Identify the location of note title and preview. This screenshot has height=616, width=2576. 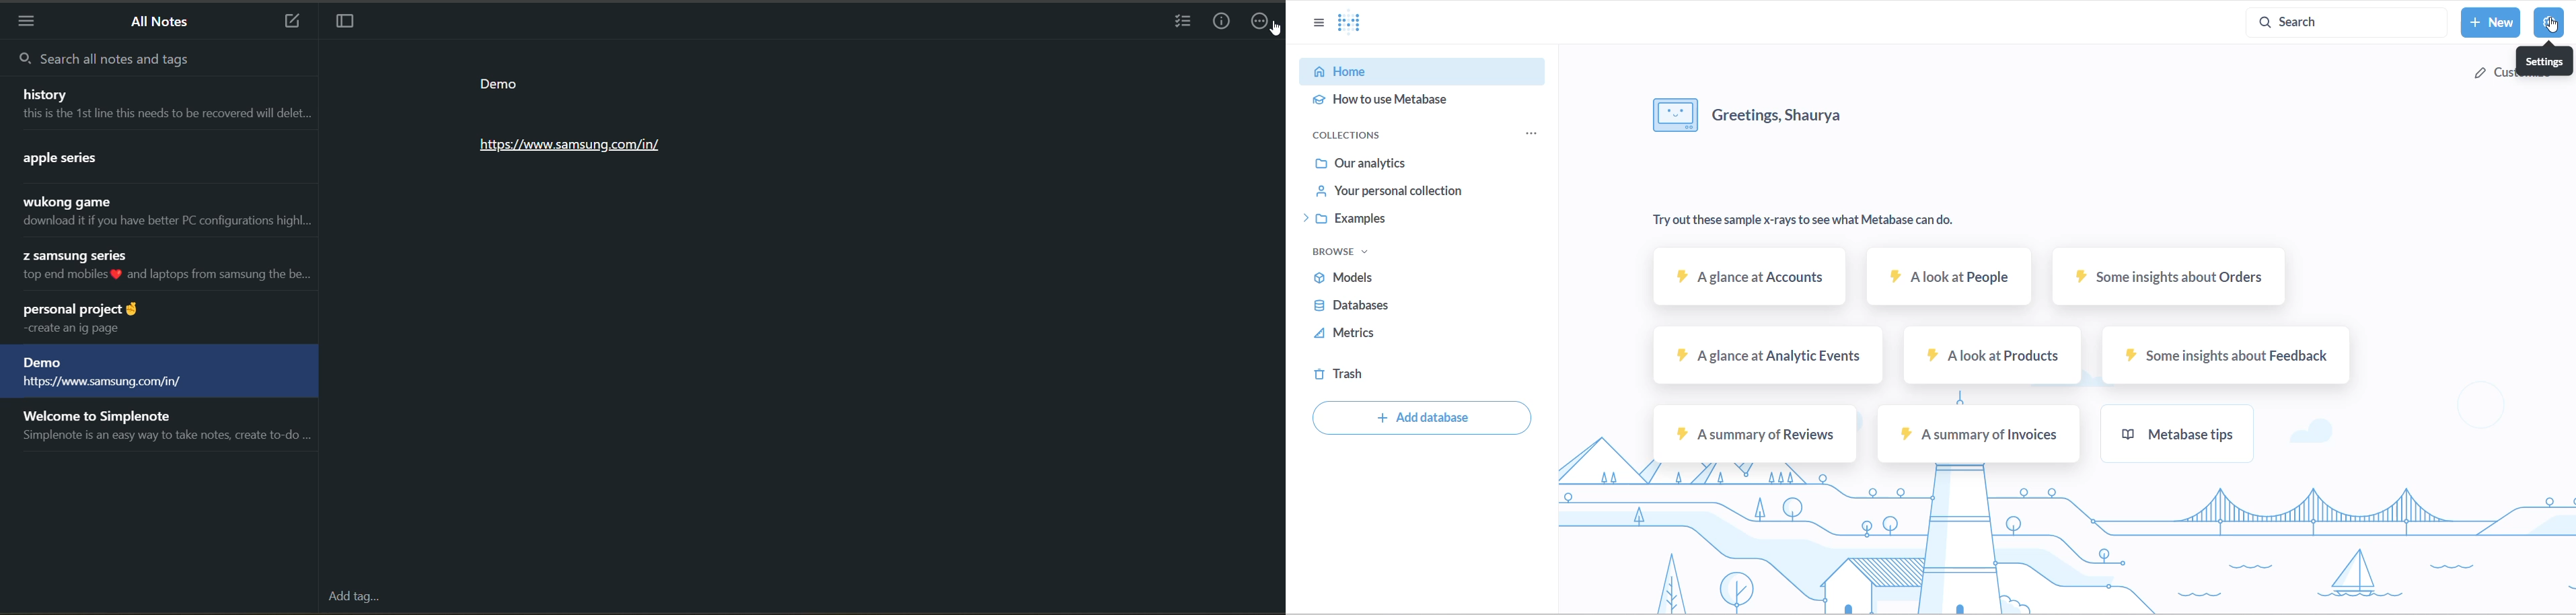
(159, 372).